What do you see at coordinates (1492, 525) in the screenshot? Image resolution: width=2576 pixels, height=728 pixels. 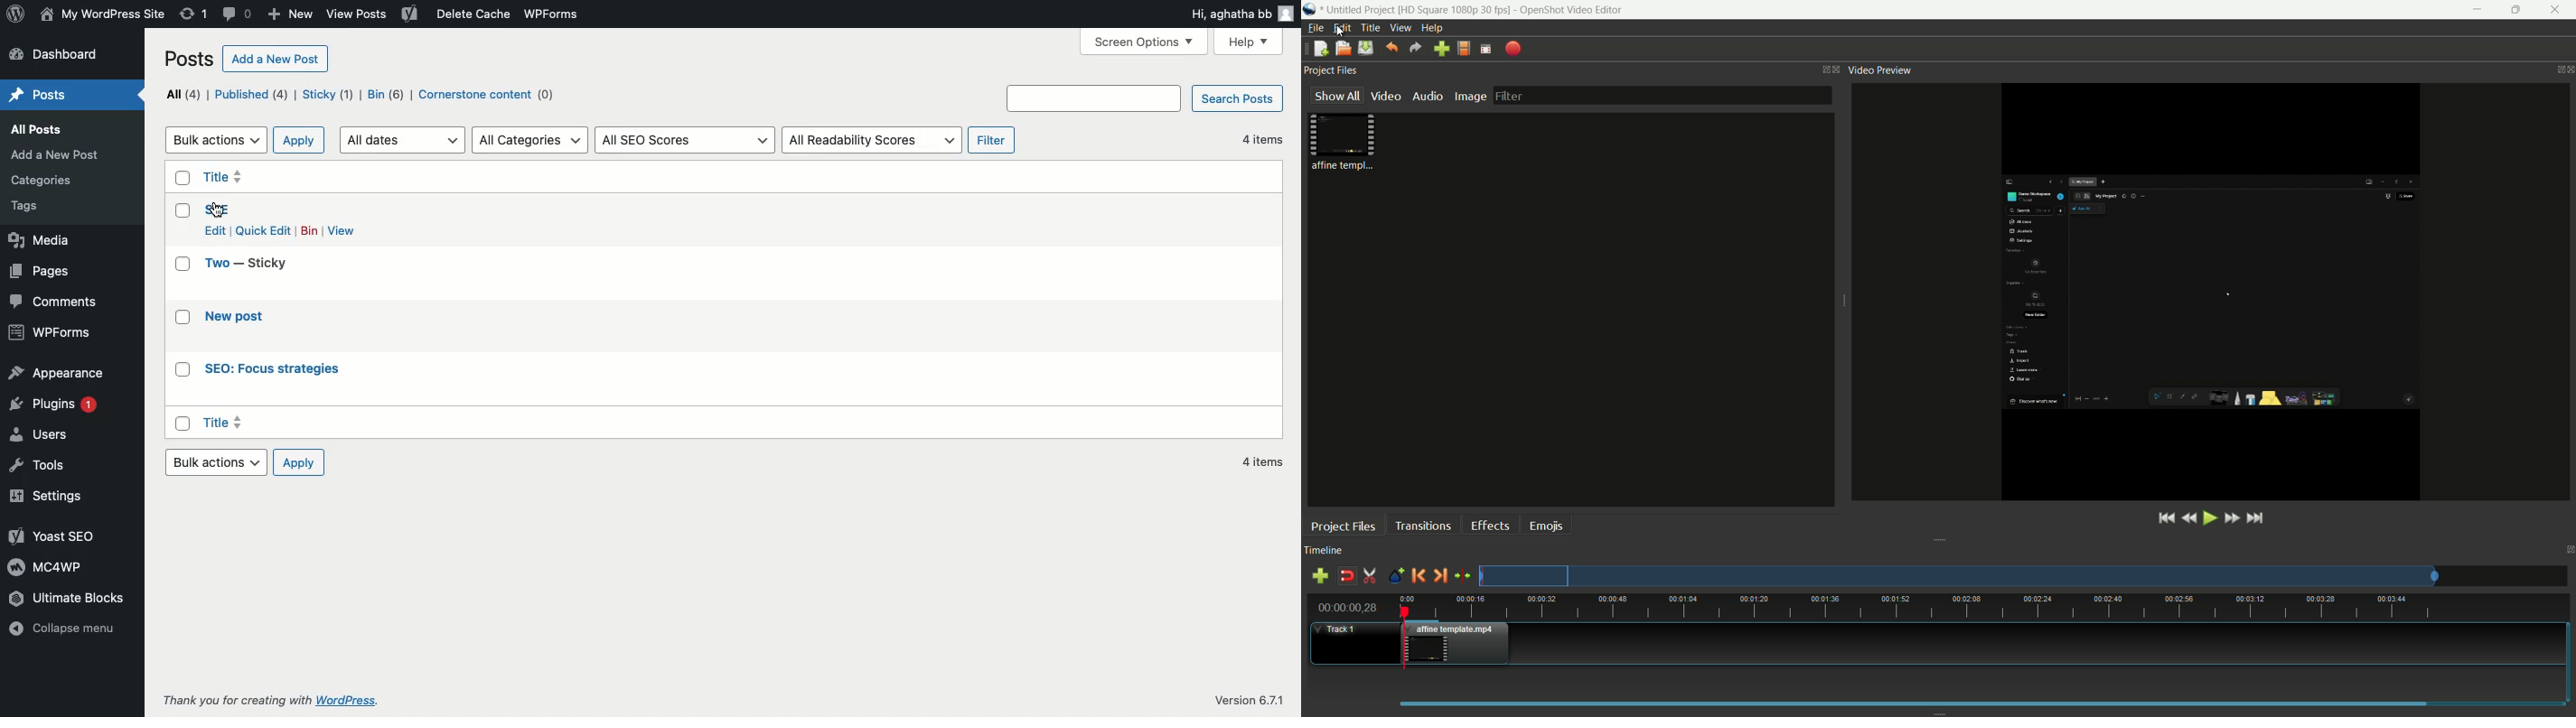 I see `effects` at bounding box center [1492, 525].